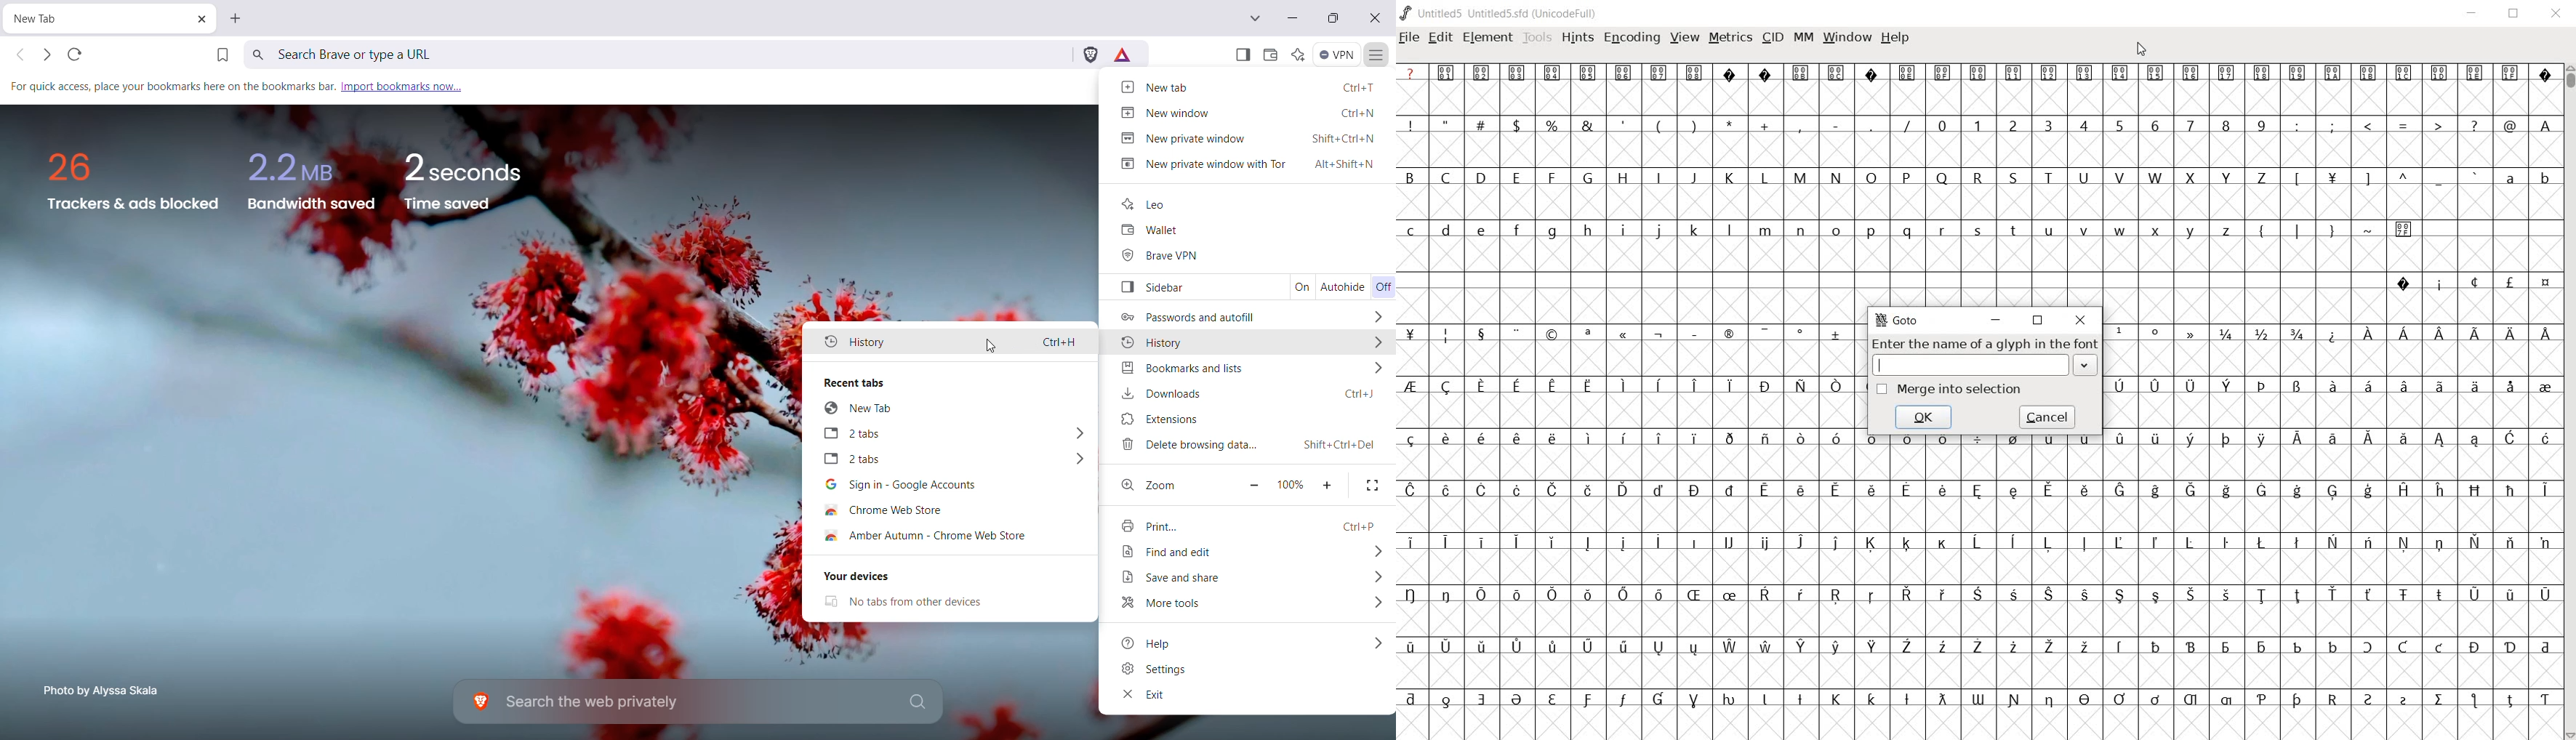  I want to click on Symbol, so click(2545, 440).